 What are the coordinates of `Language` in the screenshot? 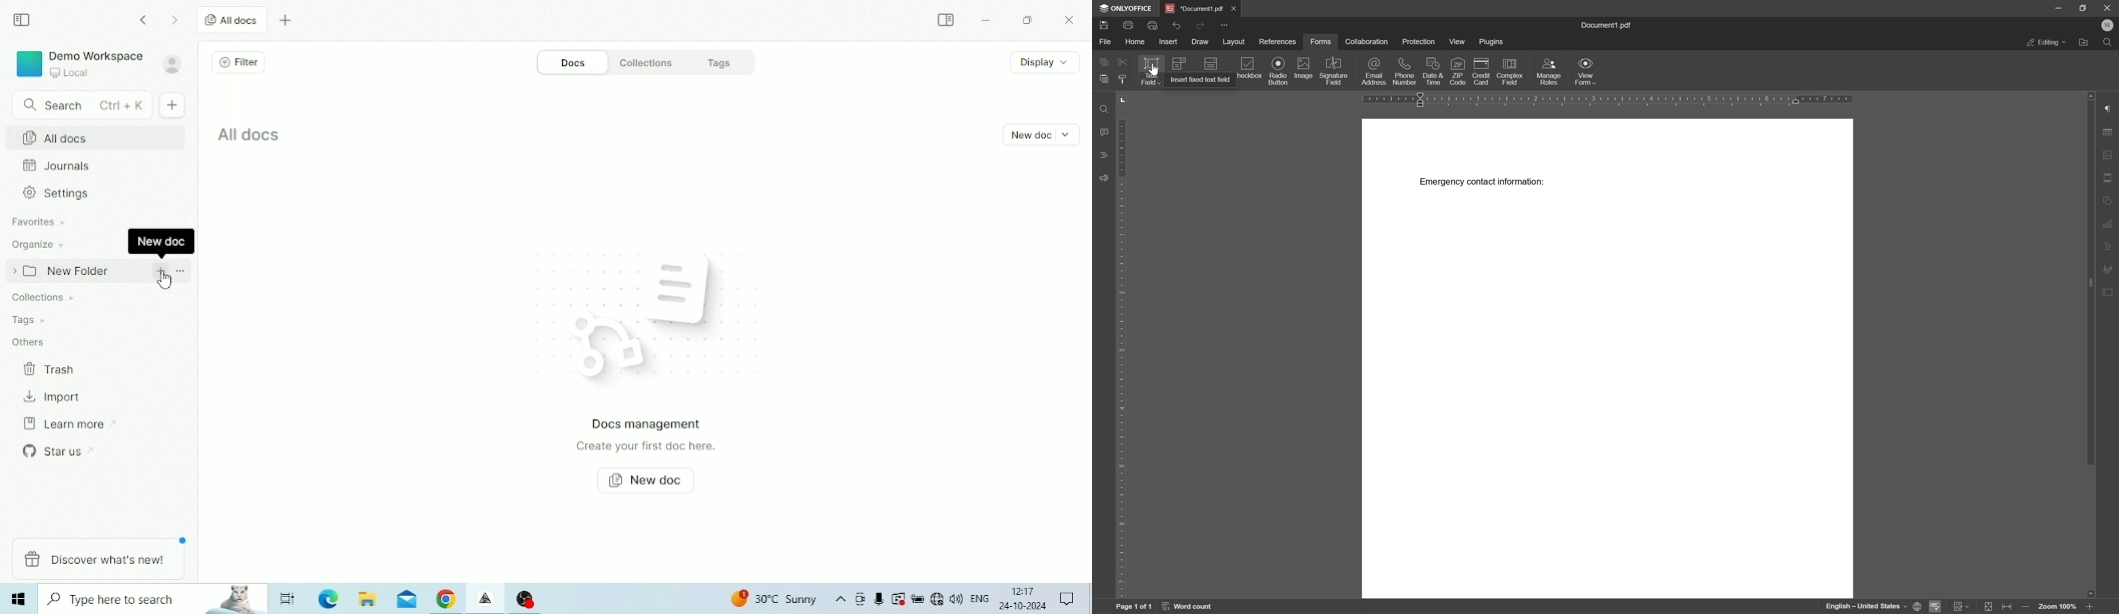 It's located at (979, 597).